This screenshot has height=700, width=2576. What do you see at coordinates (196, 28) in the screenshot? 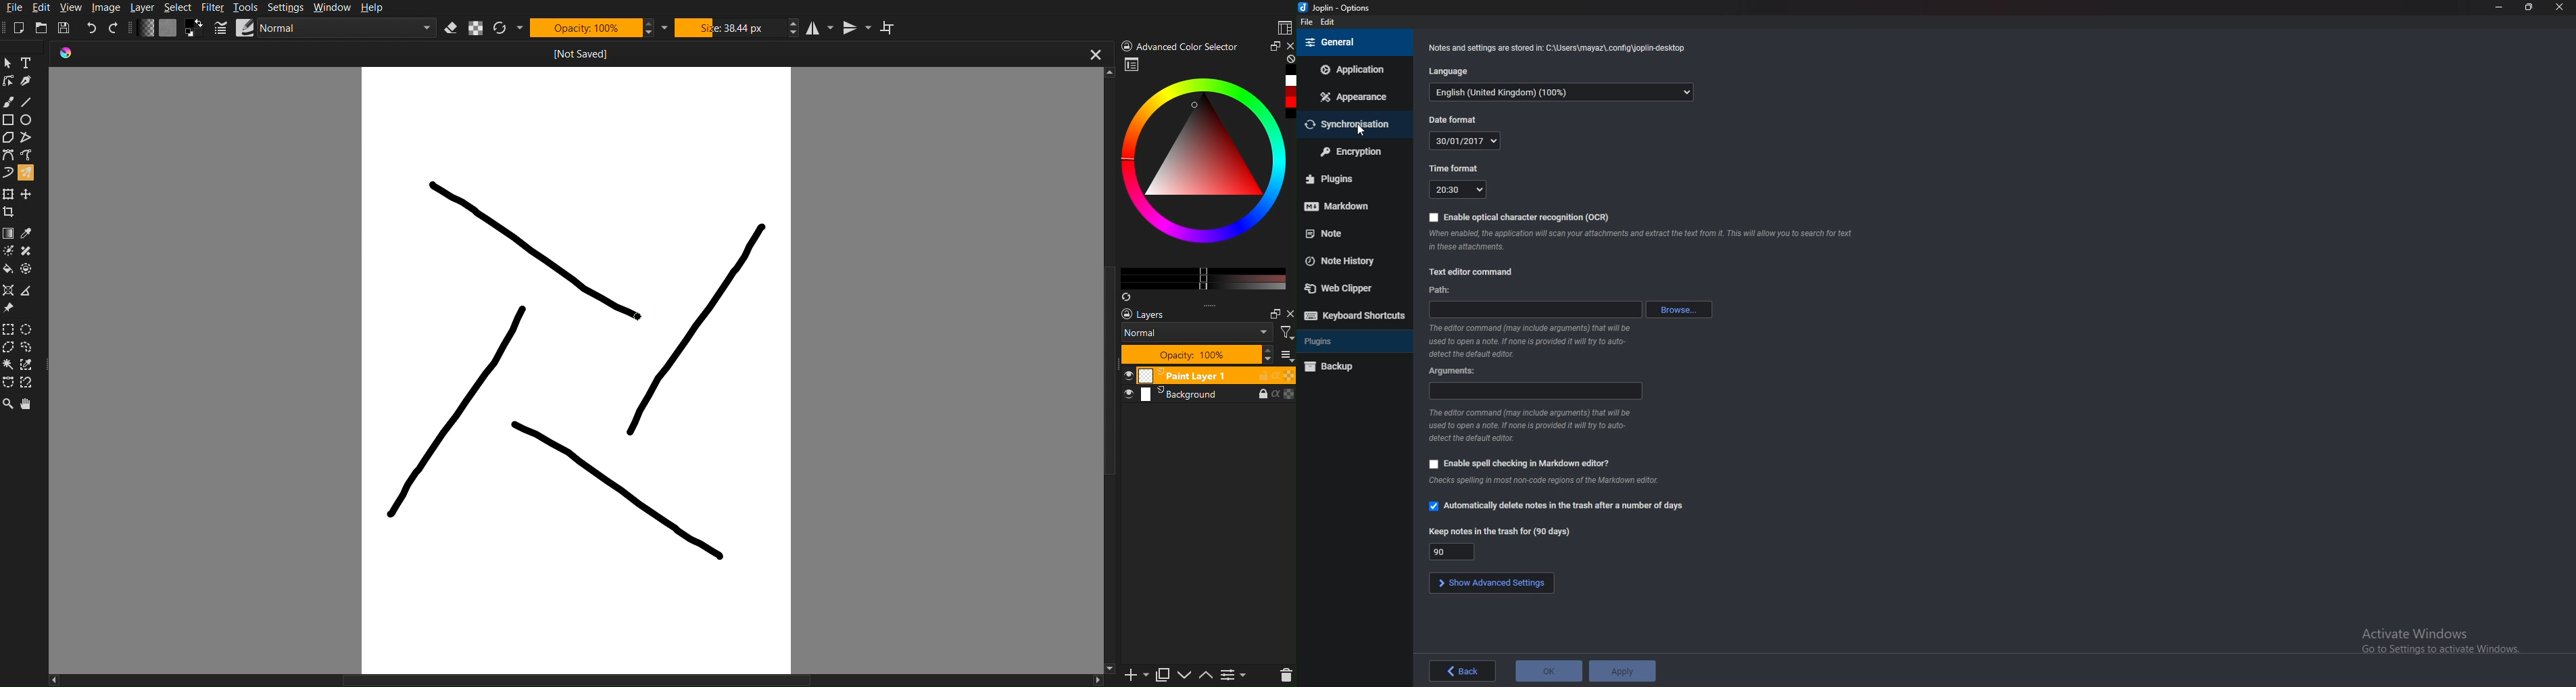
I see `Swap background and foreground` at bounding box center [196, 28].